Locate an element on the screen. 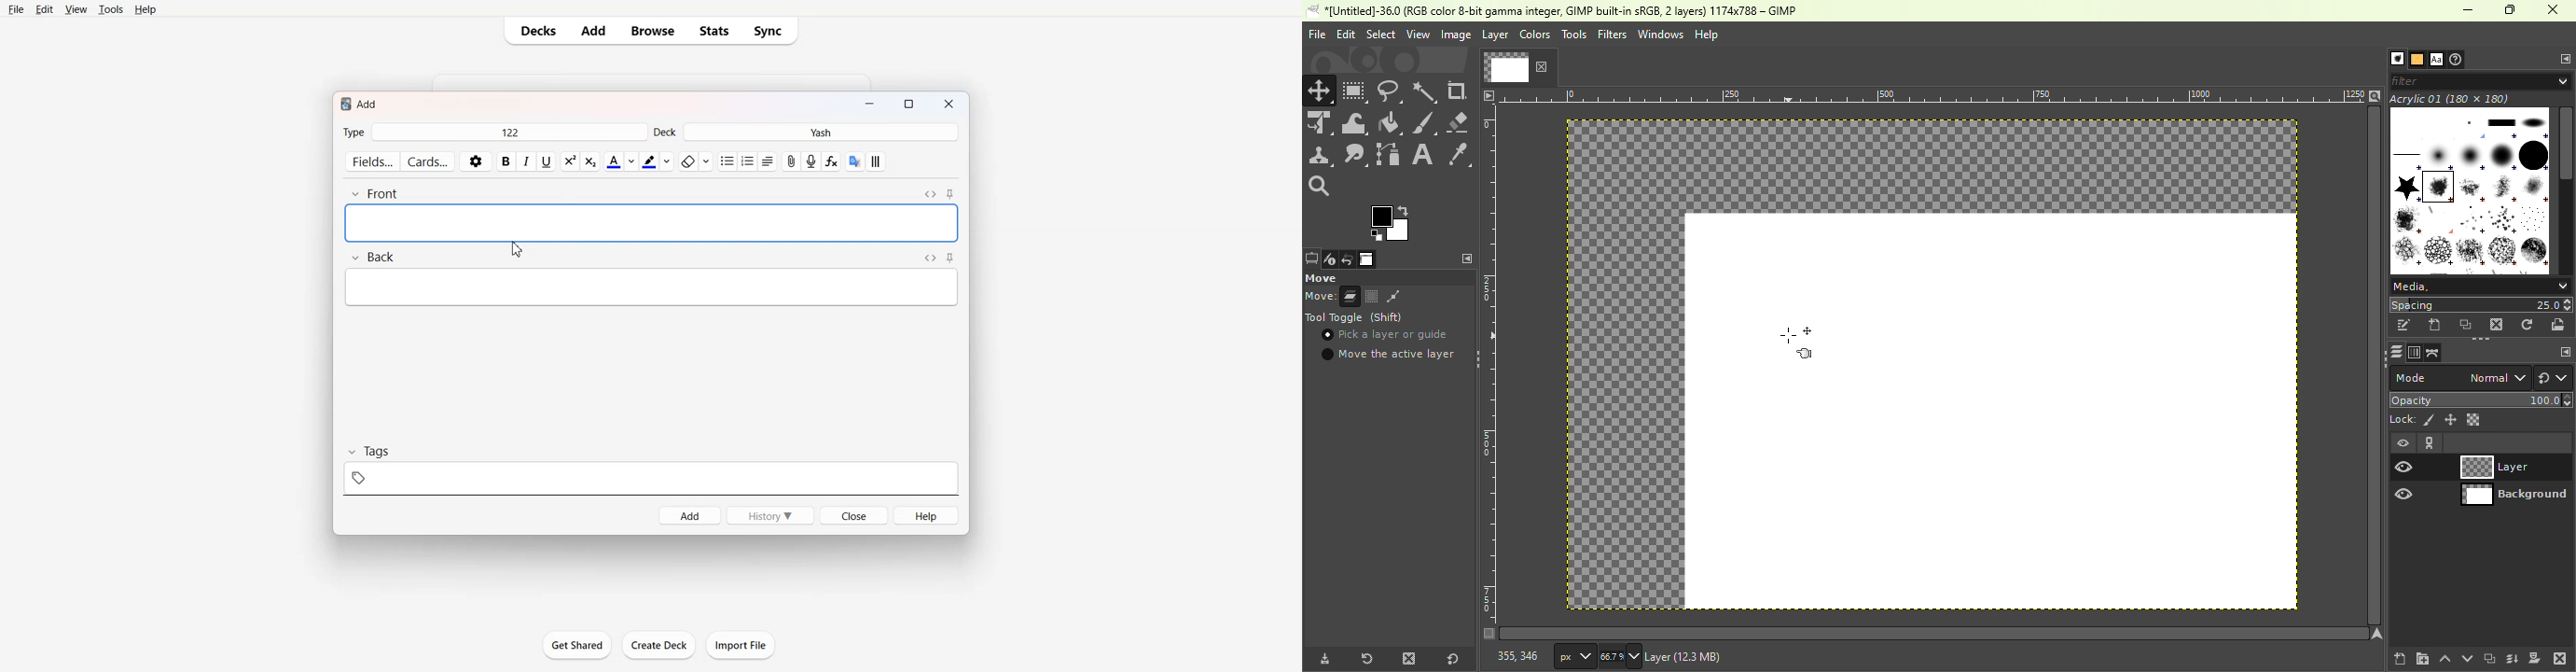 Image resolution: width=2576 pixels, height=672 pixels. View is located at coordinates (76, 10).